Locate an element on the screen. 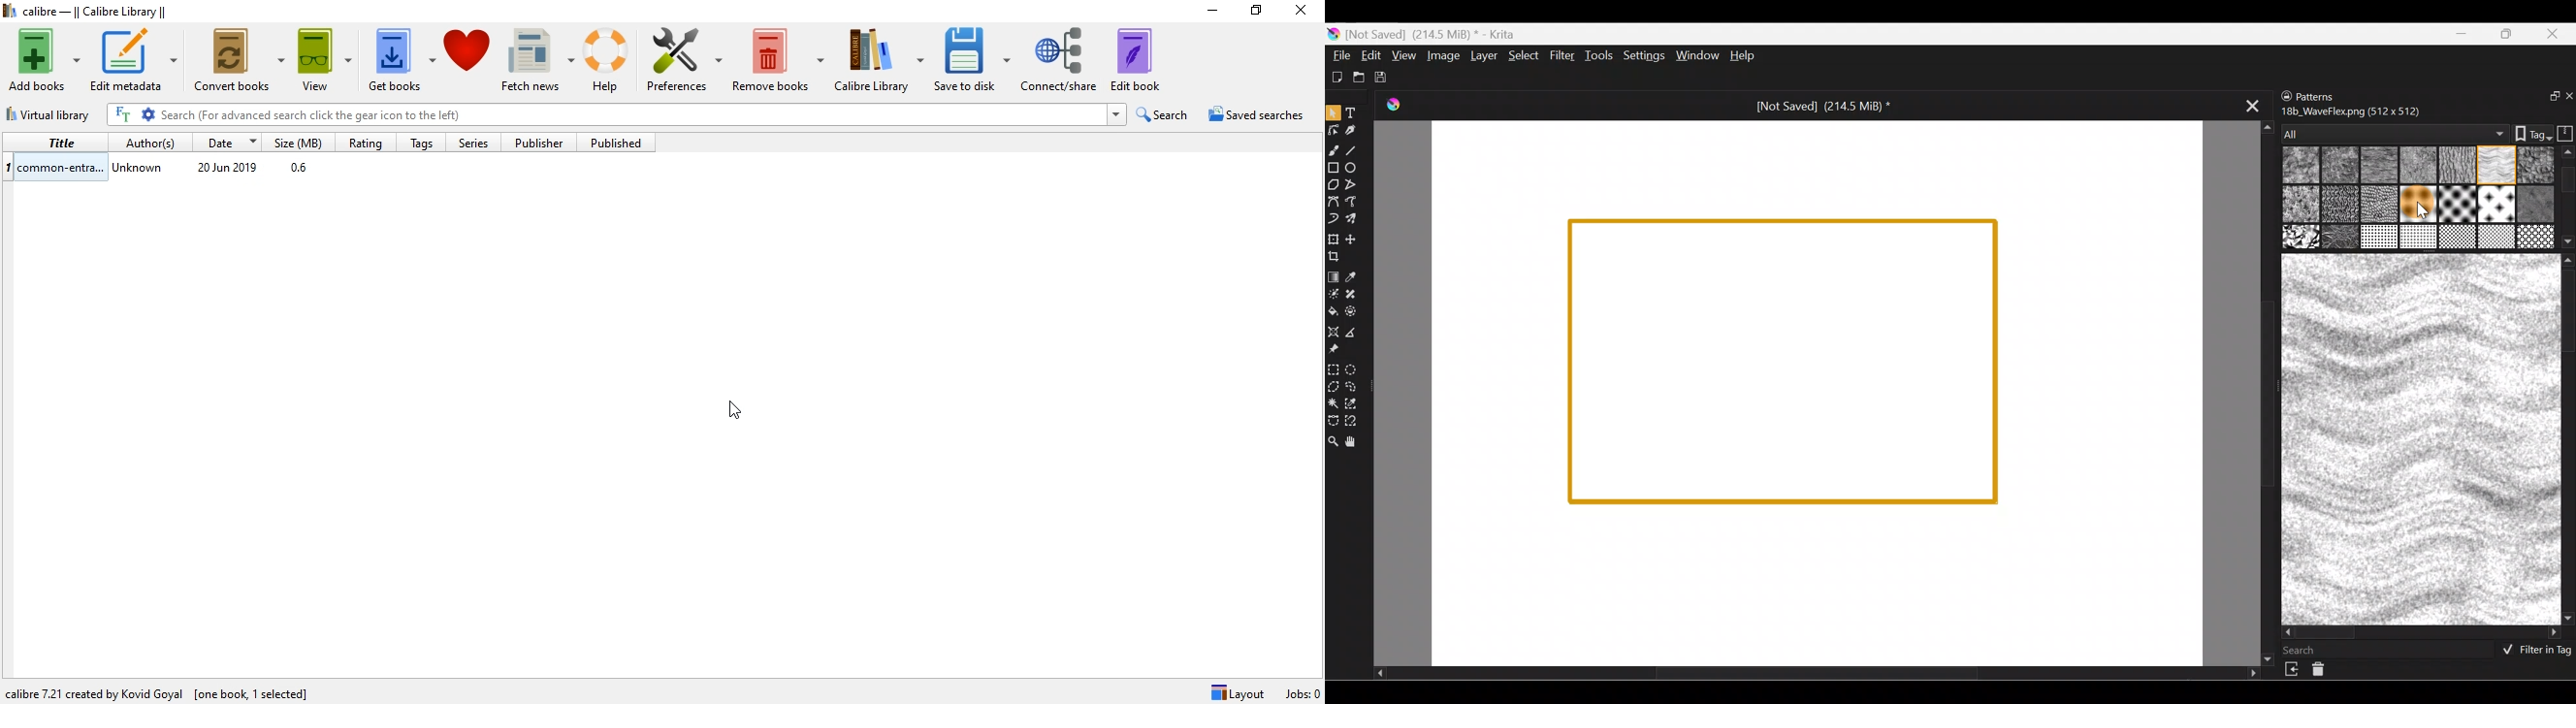 The image size is (2576, 728). Reference images tool is located at coordinates (1339, 349).